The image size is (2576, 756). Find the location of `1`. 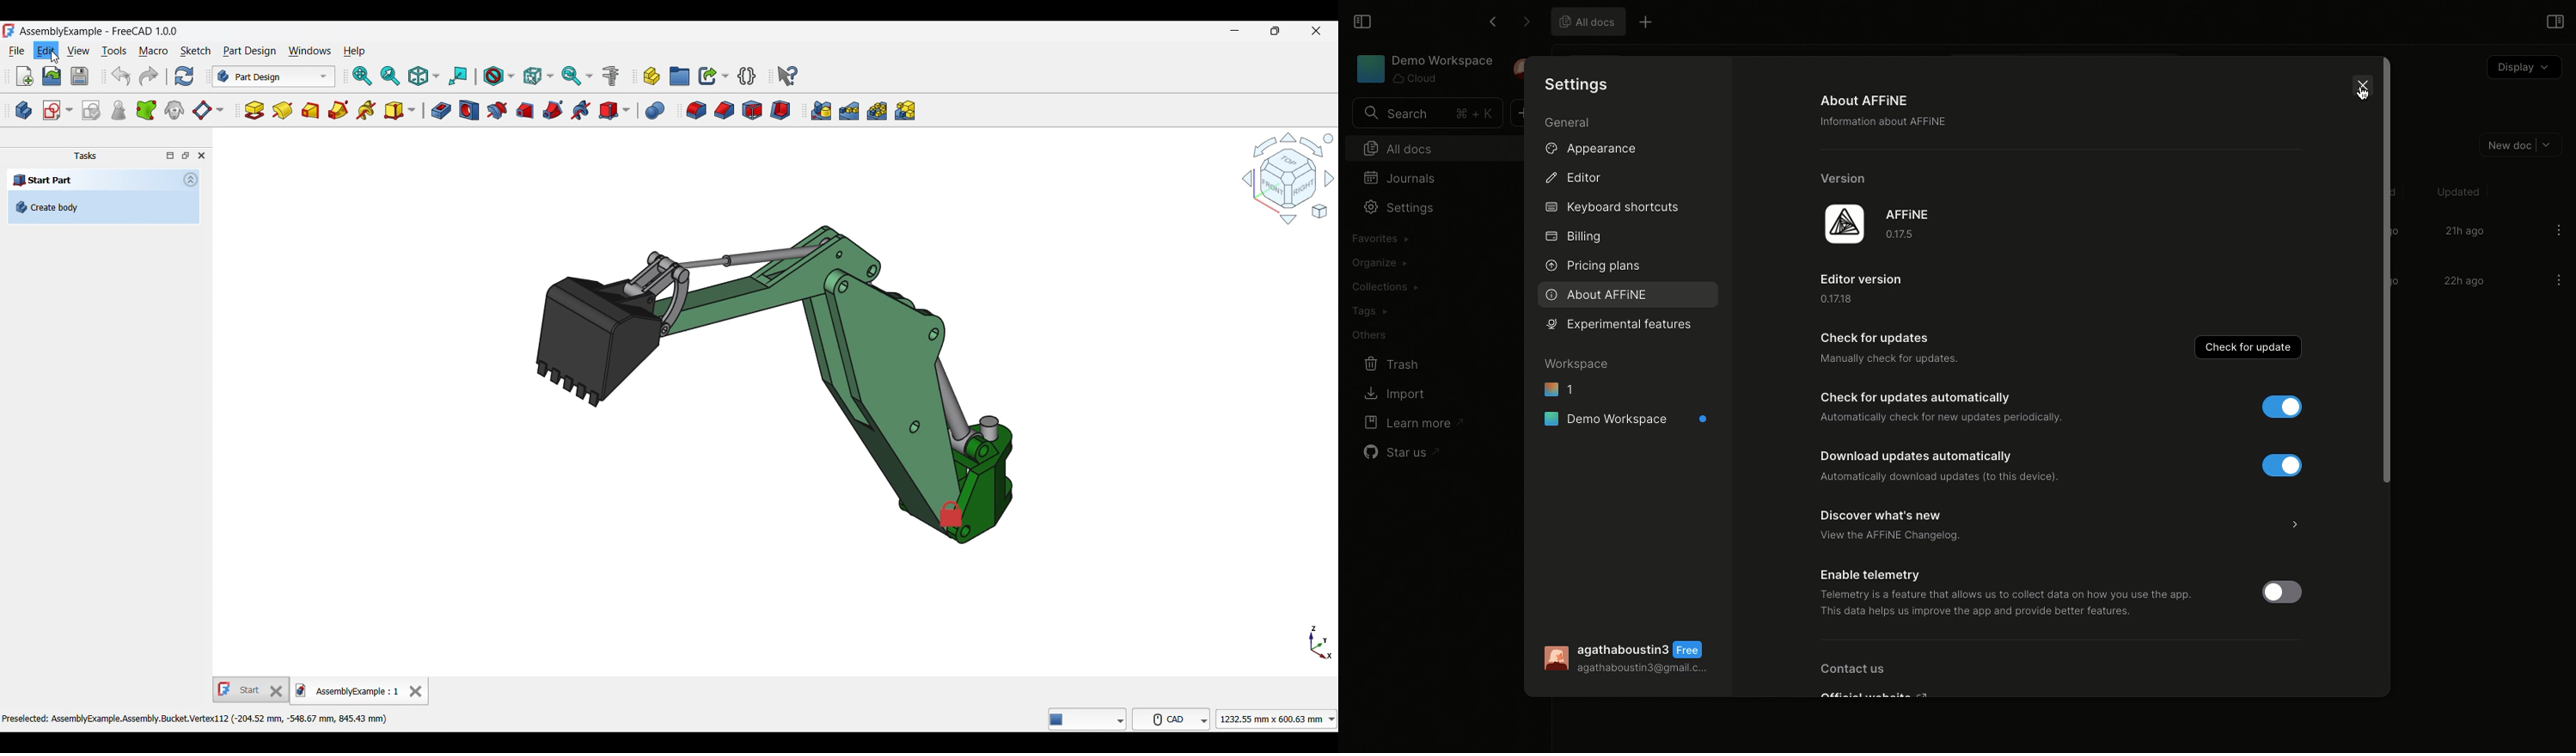

1 is located at coordinates (1559, 388).